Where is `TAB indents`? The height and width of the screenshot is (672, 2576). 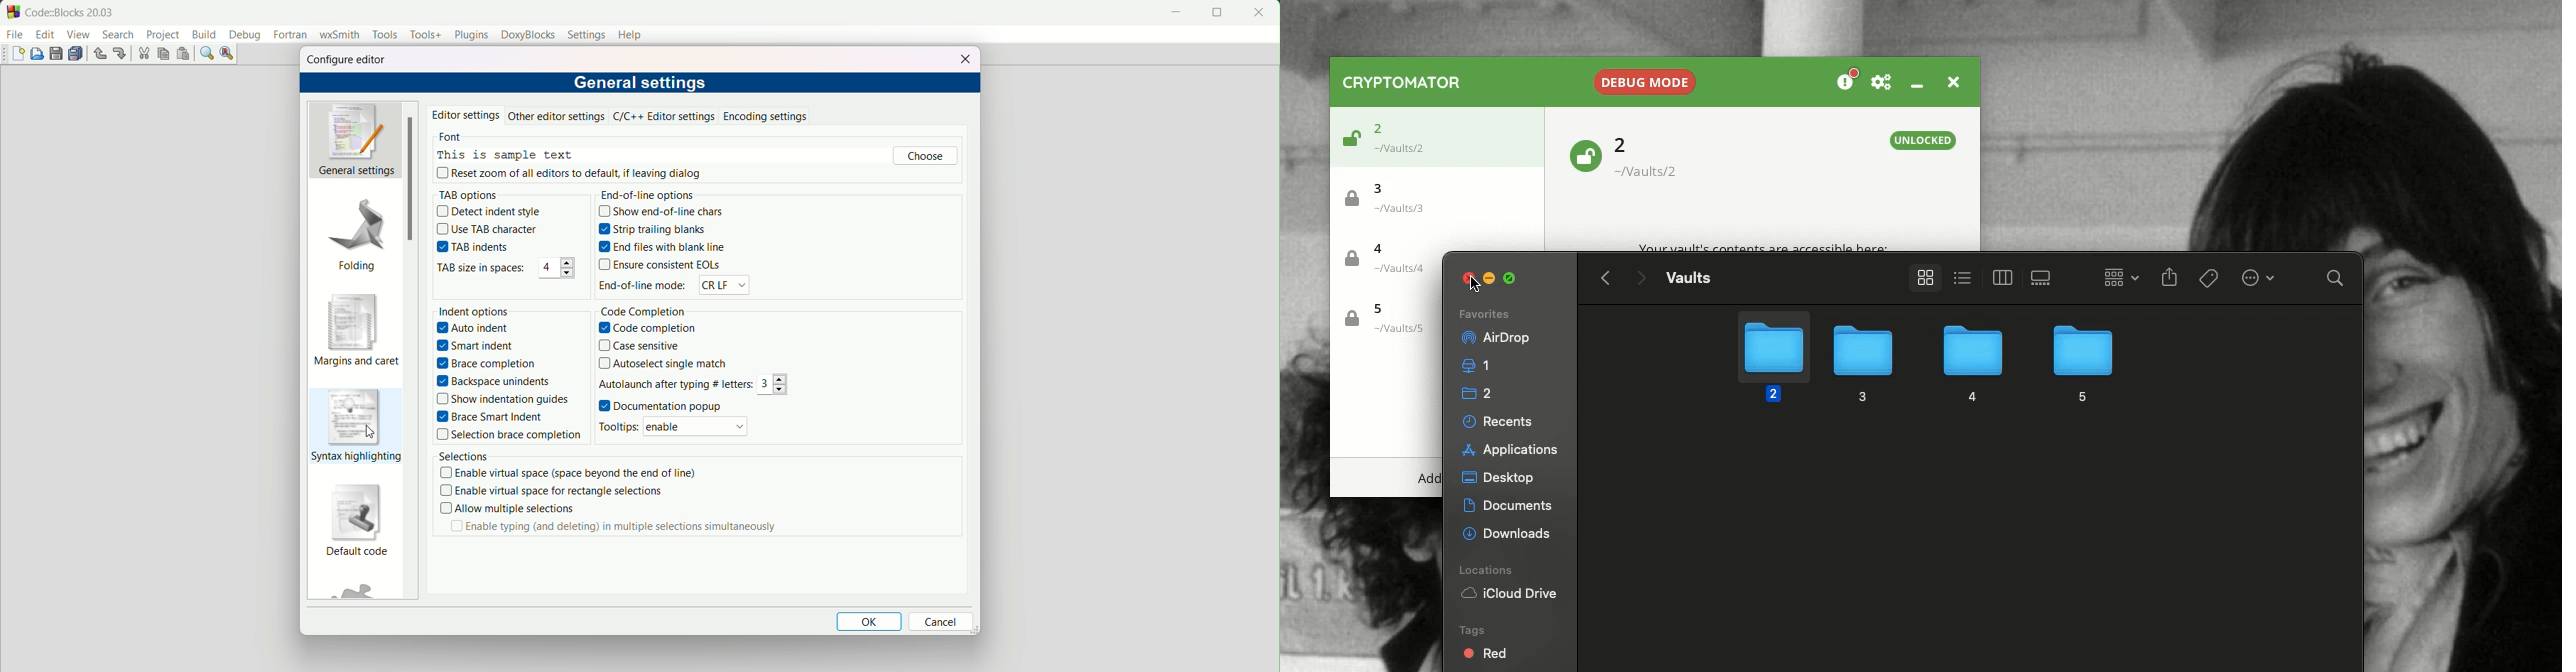 TAB indents is located at coordinates (472, 246).